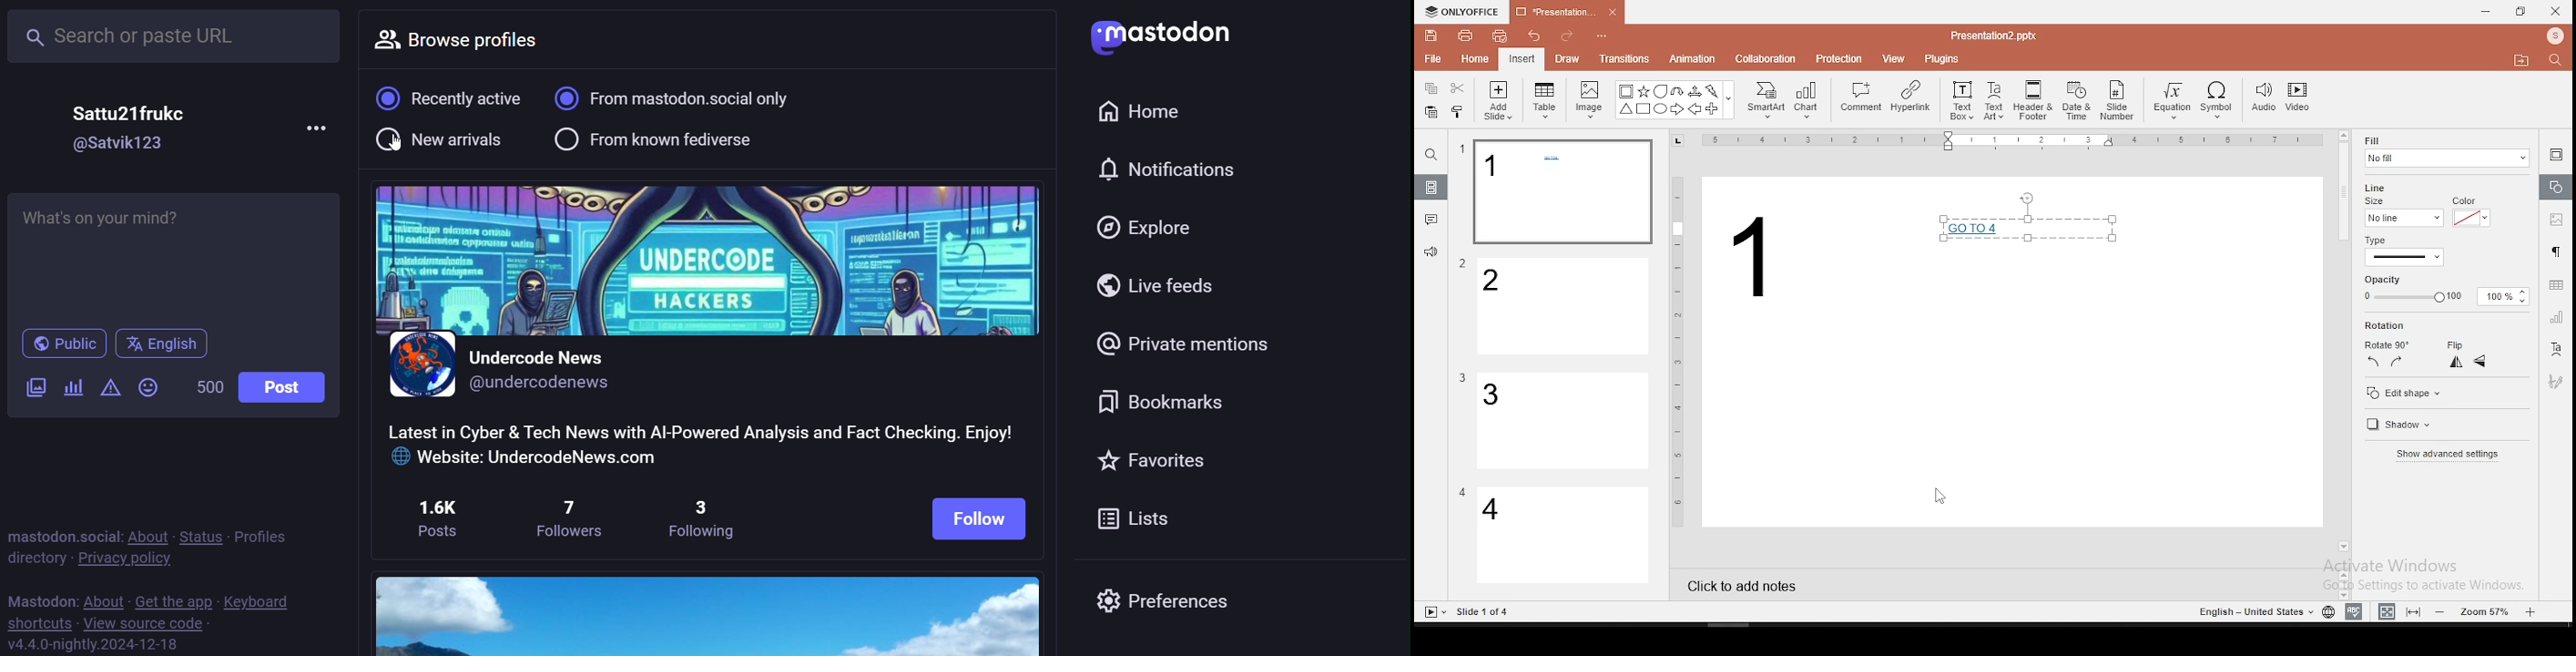  What do you see at coordinates (1431, 254) in the screenshot?
I see `support and feedback` at bounding box center [1431, 254].